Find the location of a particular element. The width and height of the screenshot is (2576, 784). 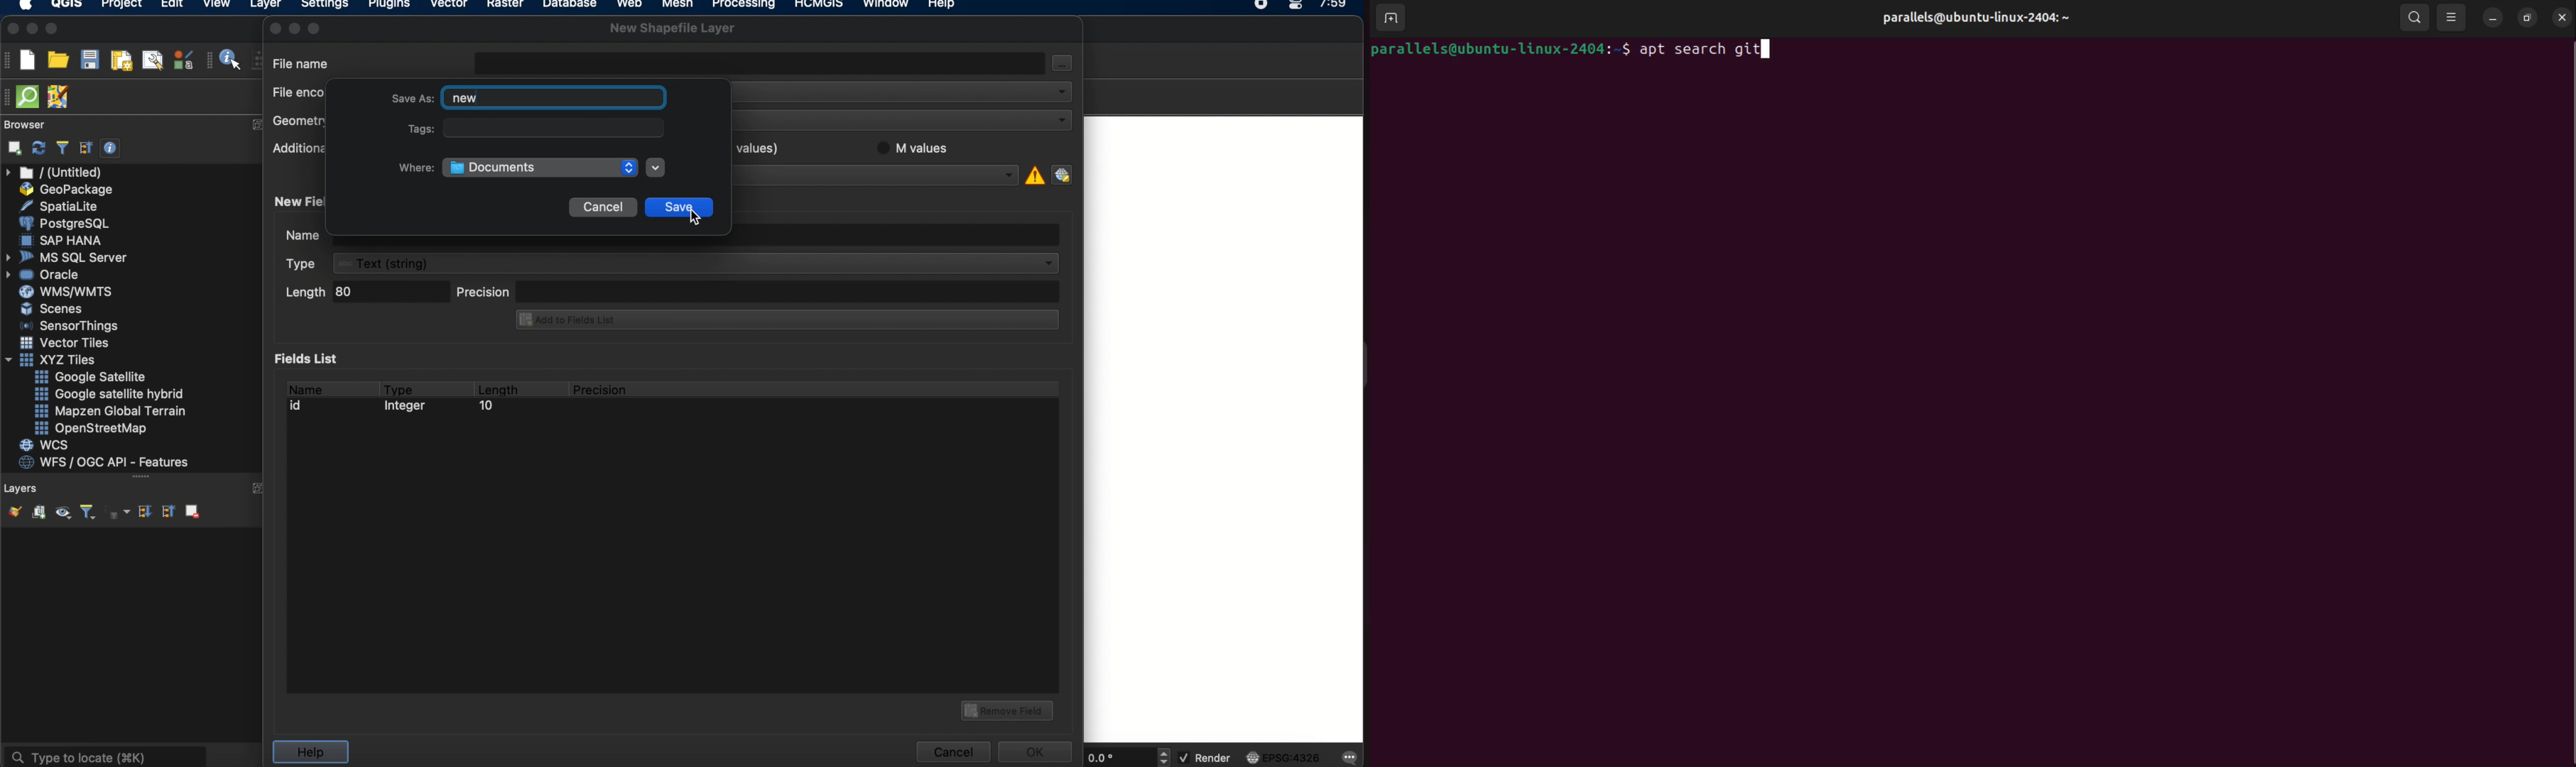

settings is located at coordinates (324, 6).